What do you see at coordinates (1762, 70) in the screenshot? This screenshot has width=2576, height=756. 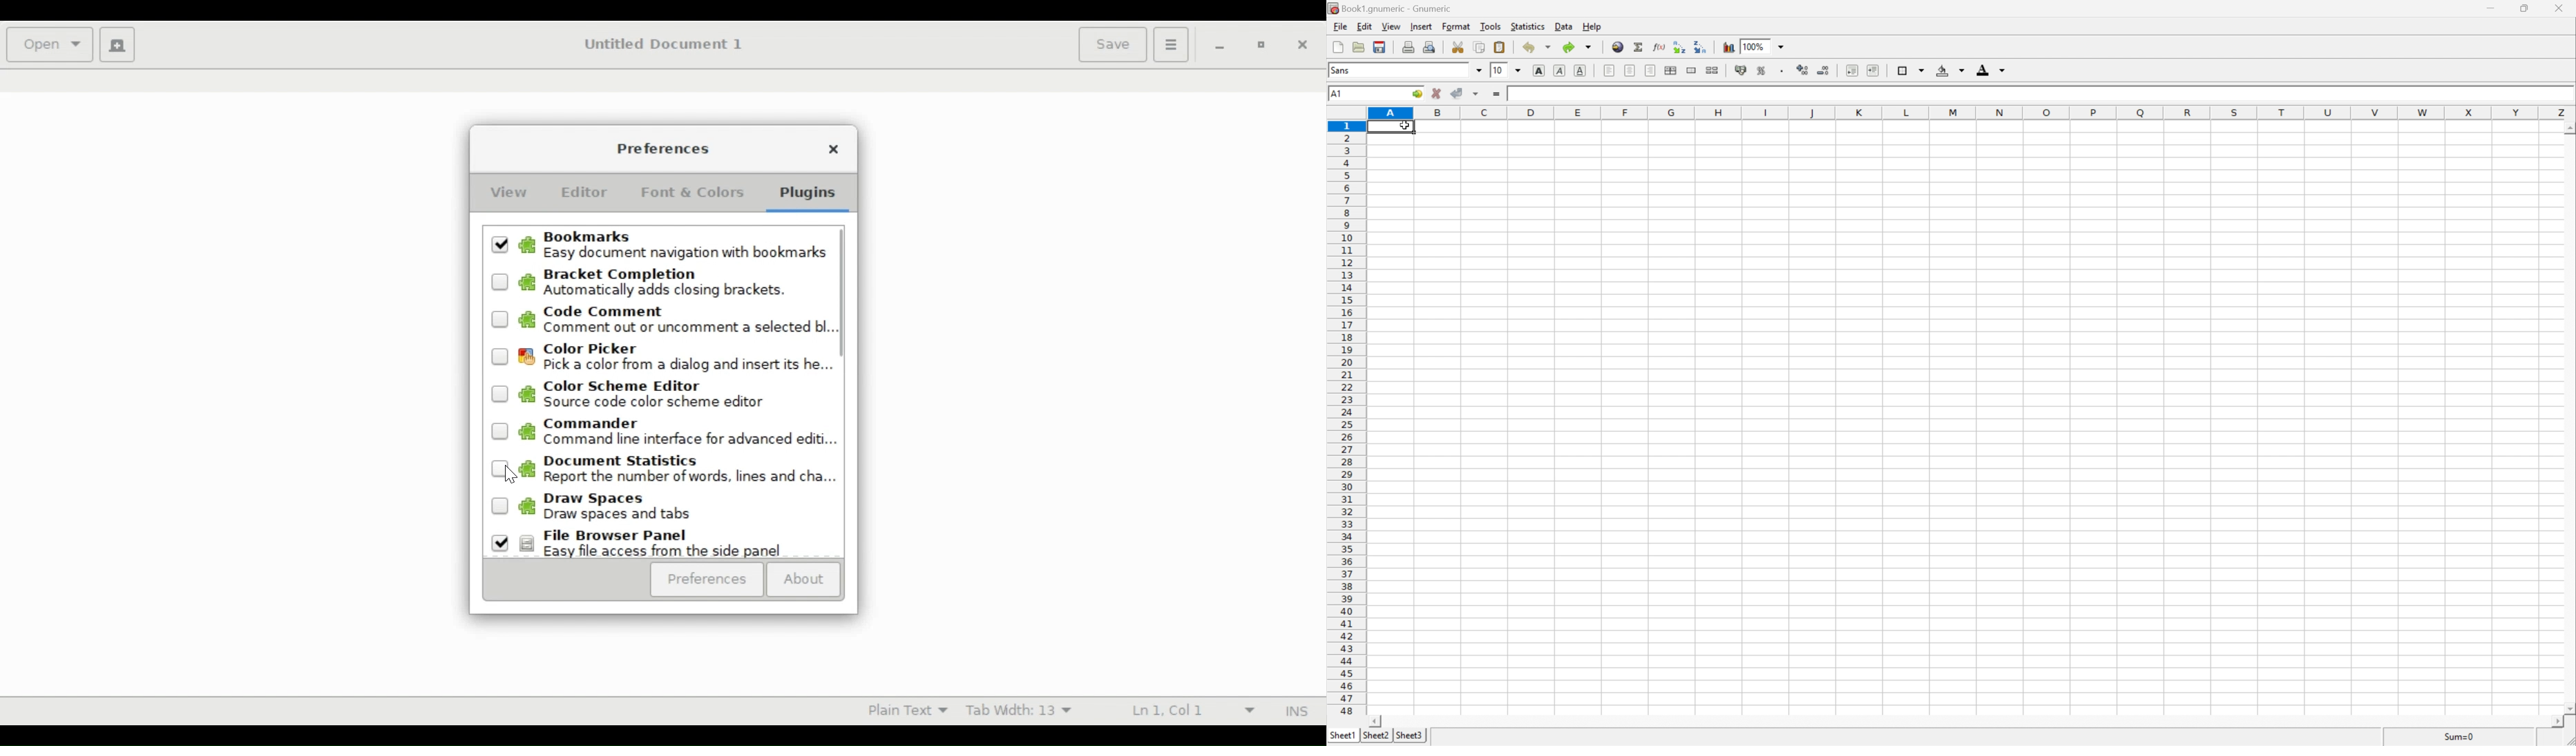 I see `format selection as percentage` at bounding box center [1762, 70].